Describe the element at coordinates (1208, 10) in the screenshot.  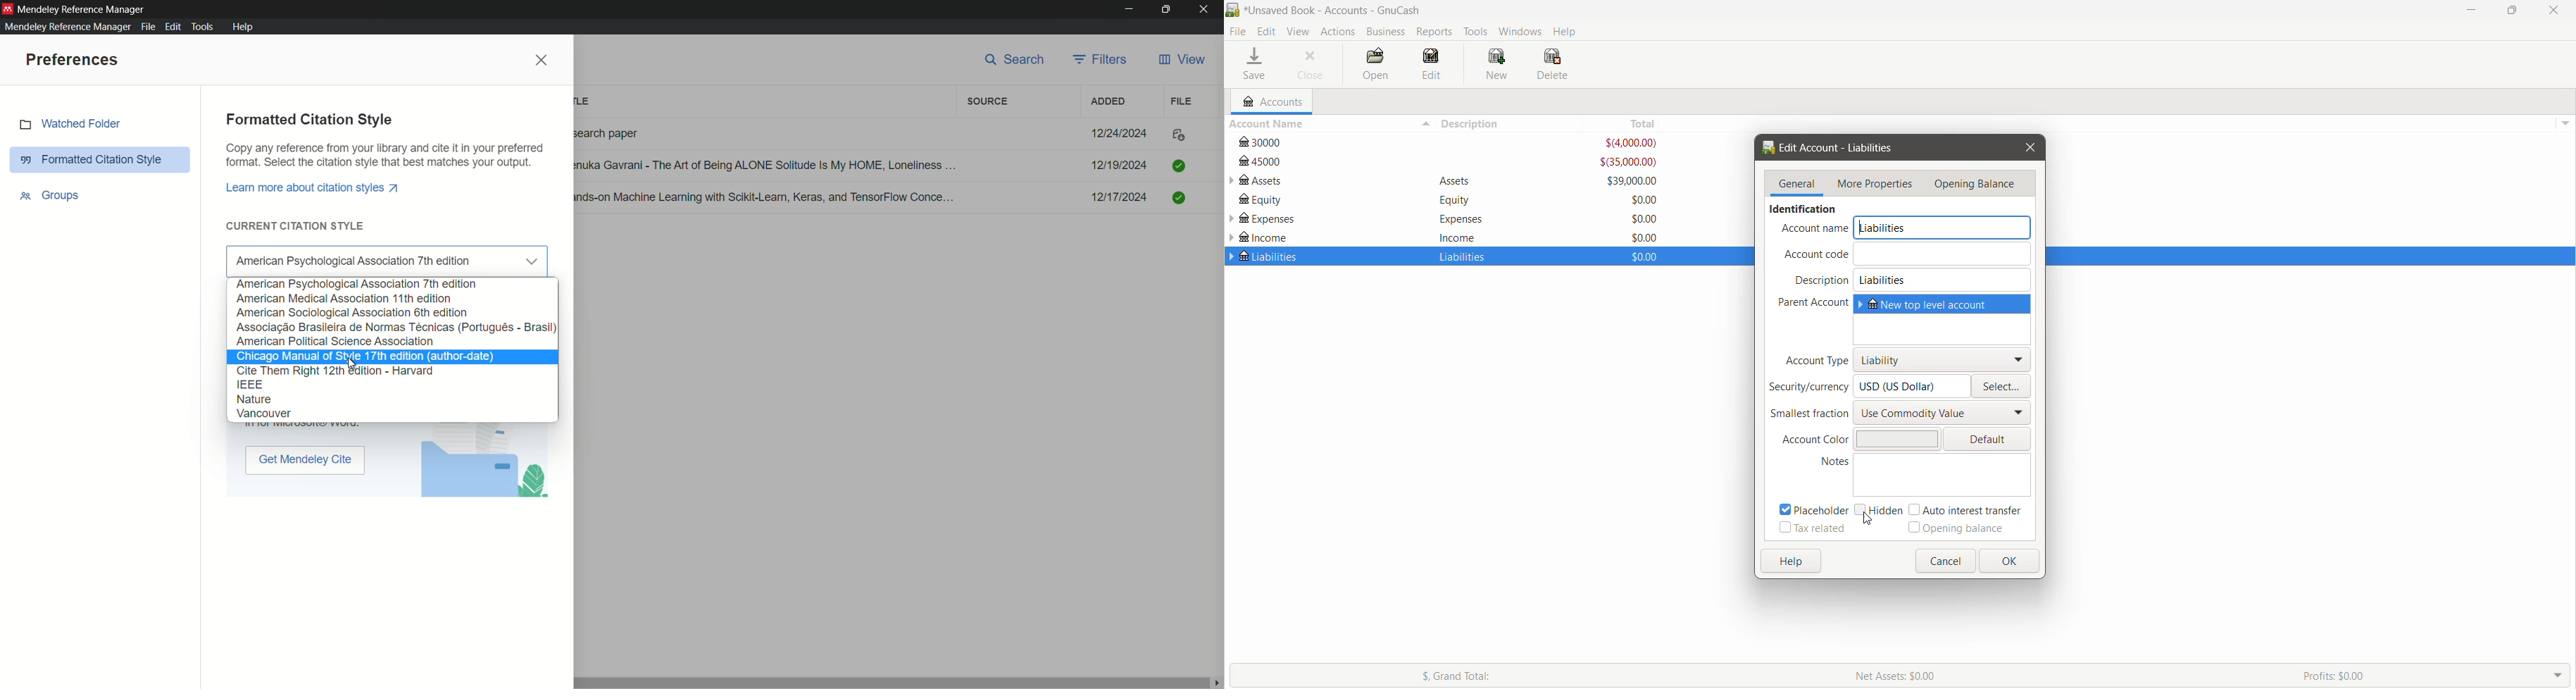
I see `close app` at that location.